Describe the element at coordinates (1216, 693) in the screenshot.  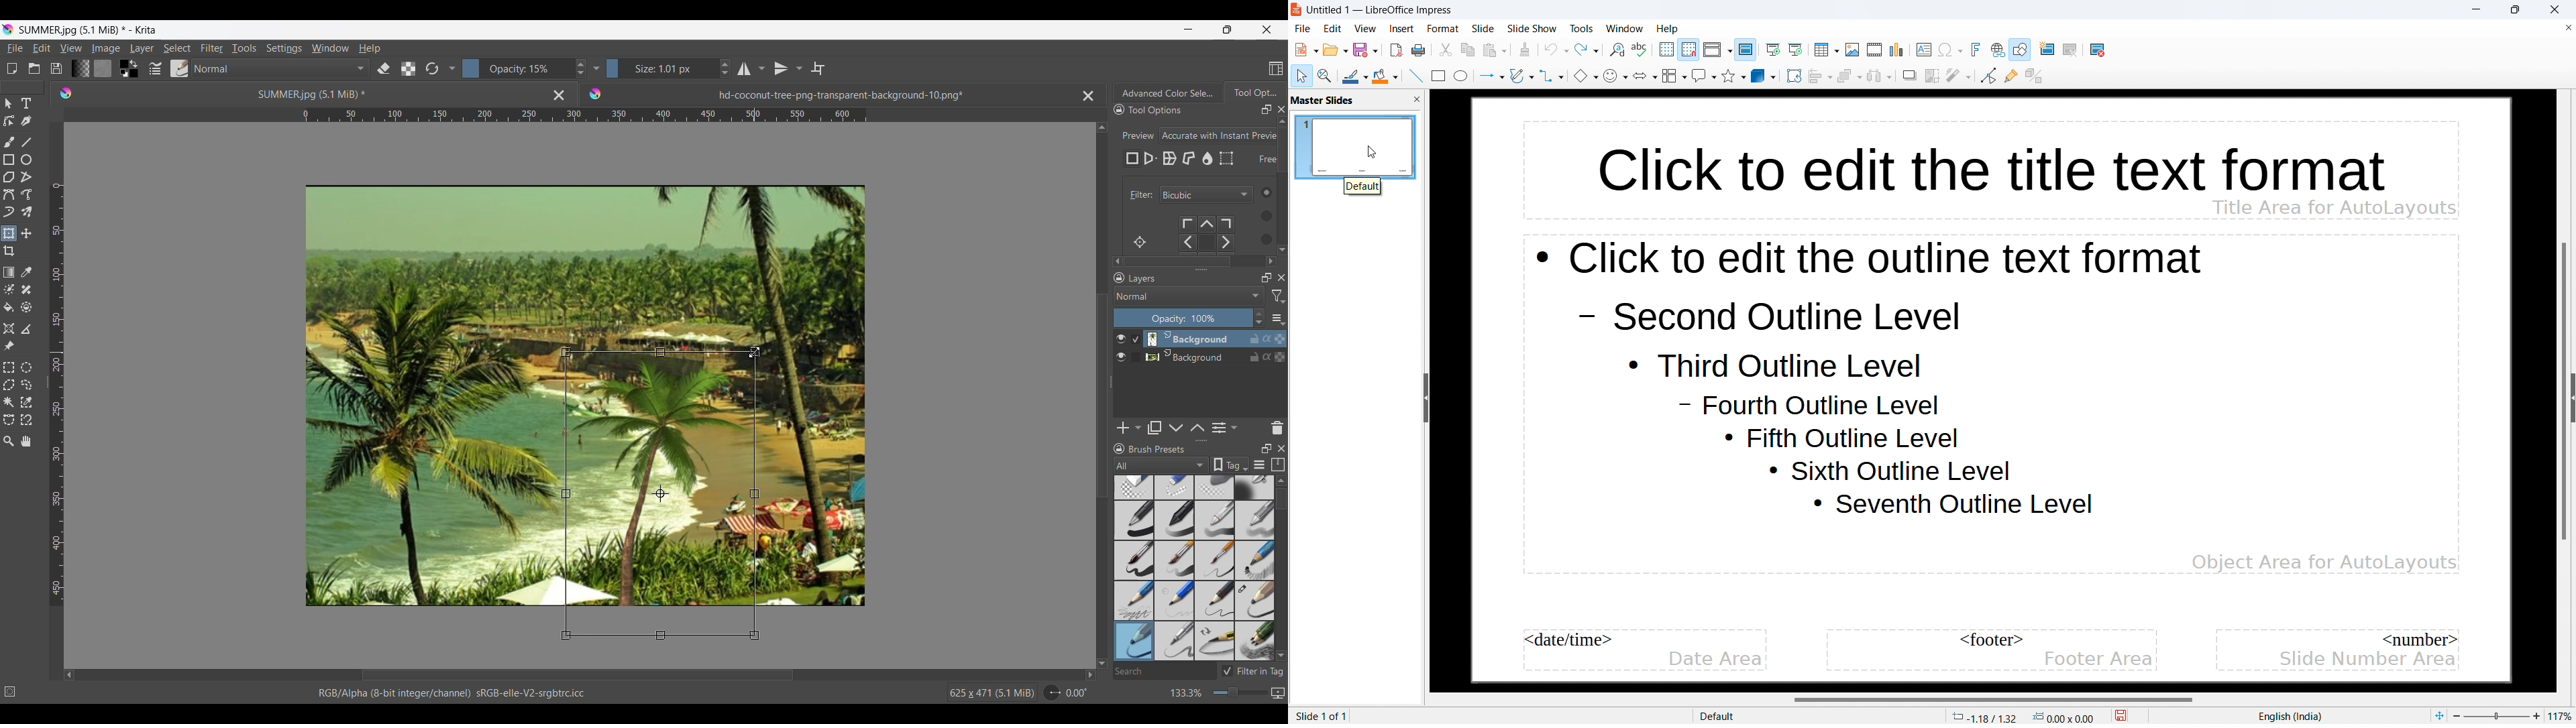
I see `Increase/Decrease canvas size` at that location.